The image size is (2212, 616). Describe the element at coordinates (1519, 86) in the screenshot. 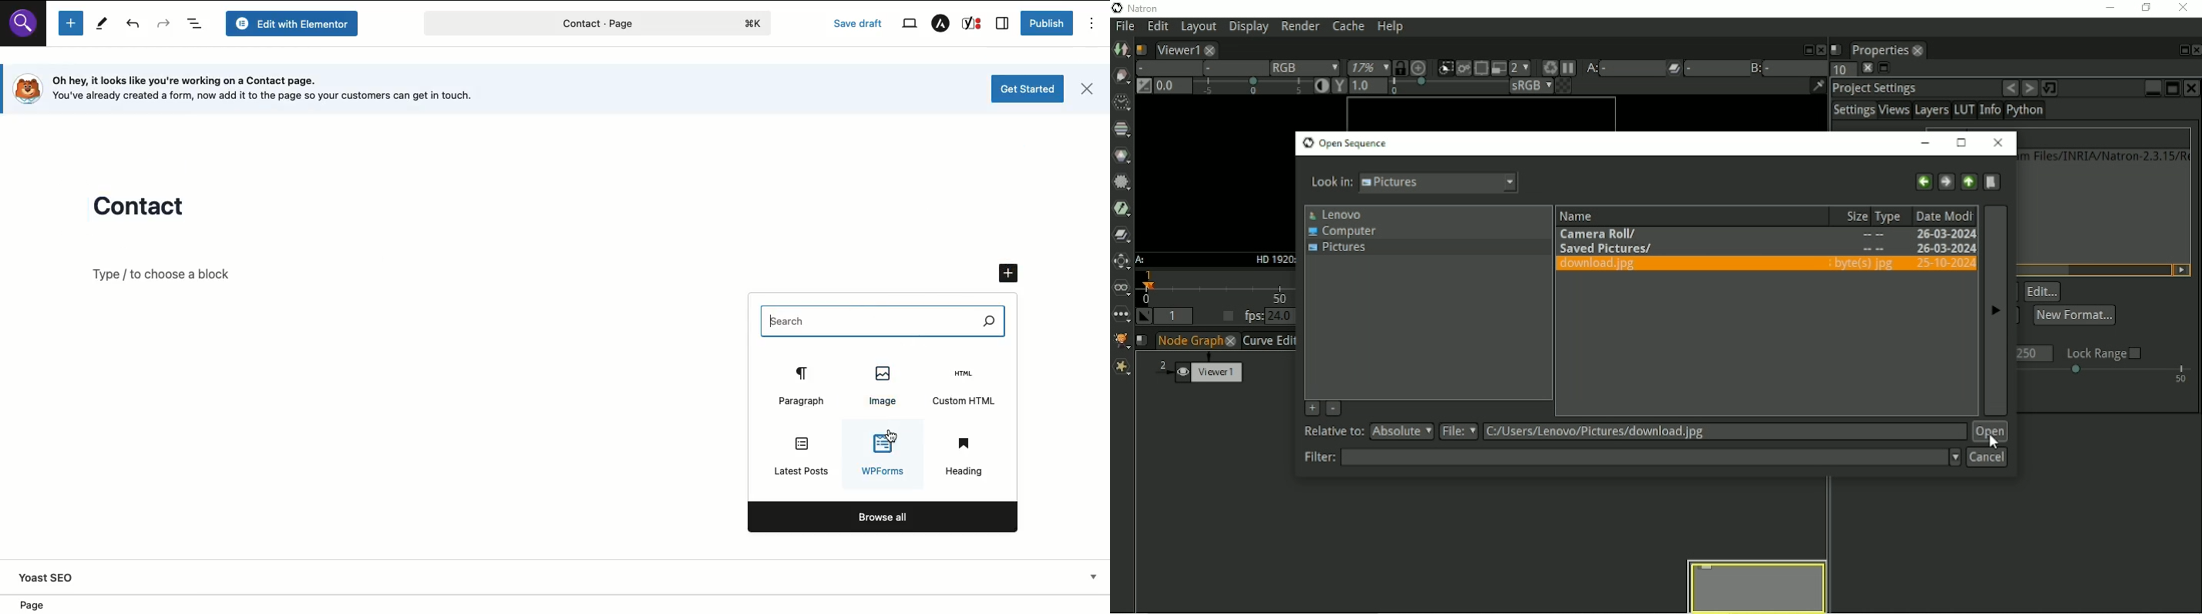

I see `sRGB` at that location.